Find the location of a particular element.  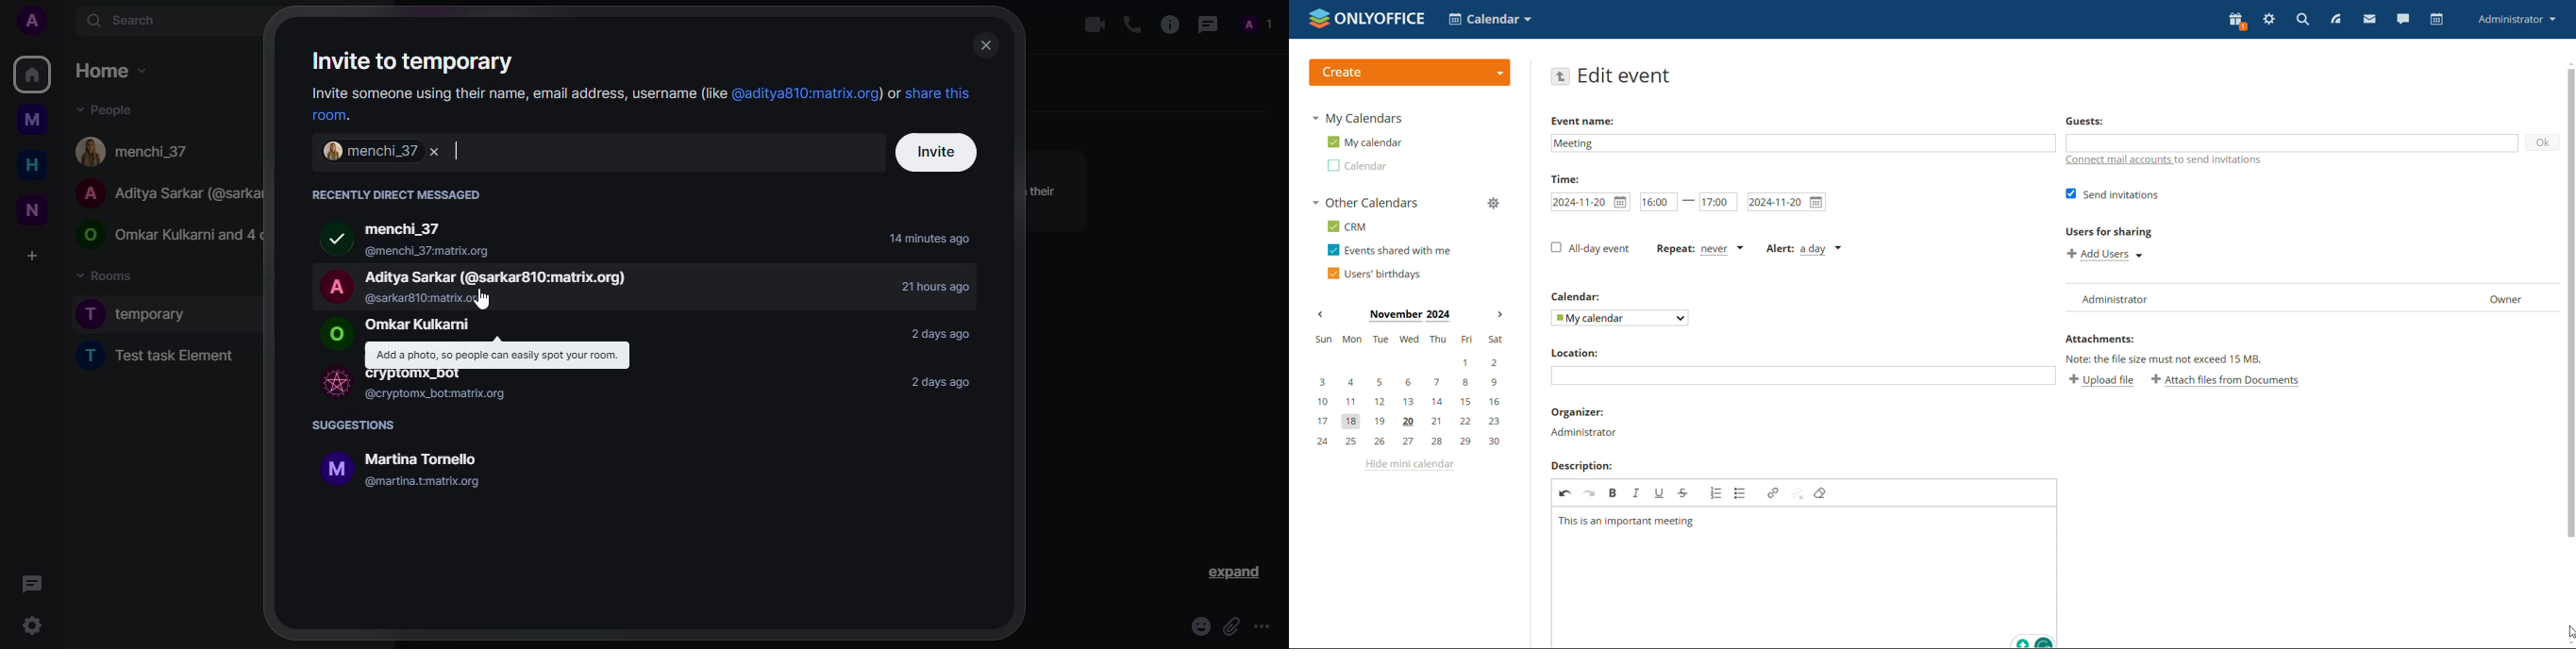

| Add a photo, 50 people can easily spot your room. is located at coordinates (496, 355).